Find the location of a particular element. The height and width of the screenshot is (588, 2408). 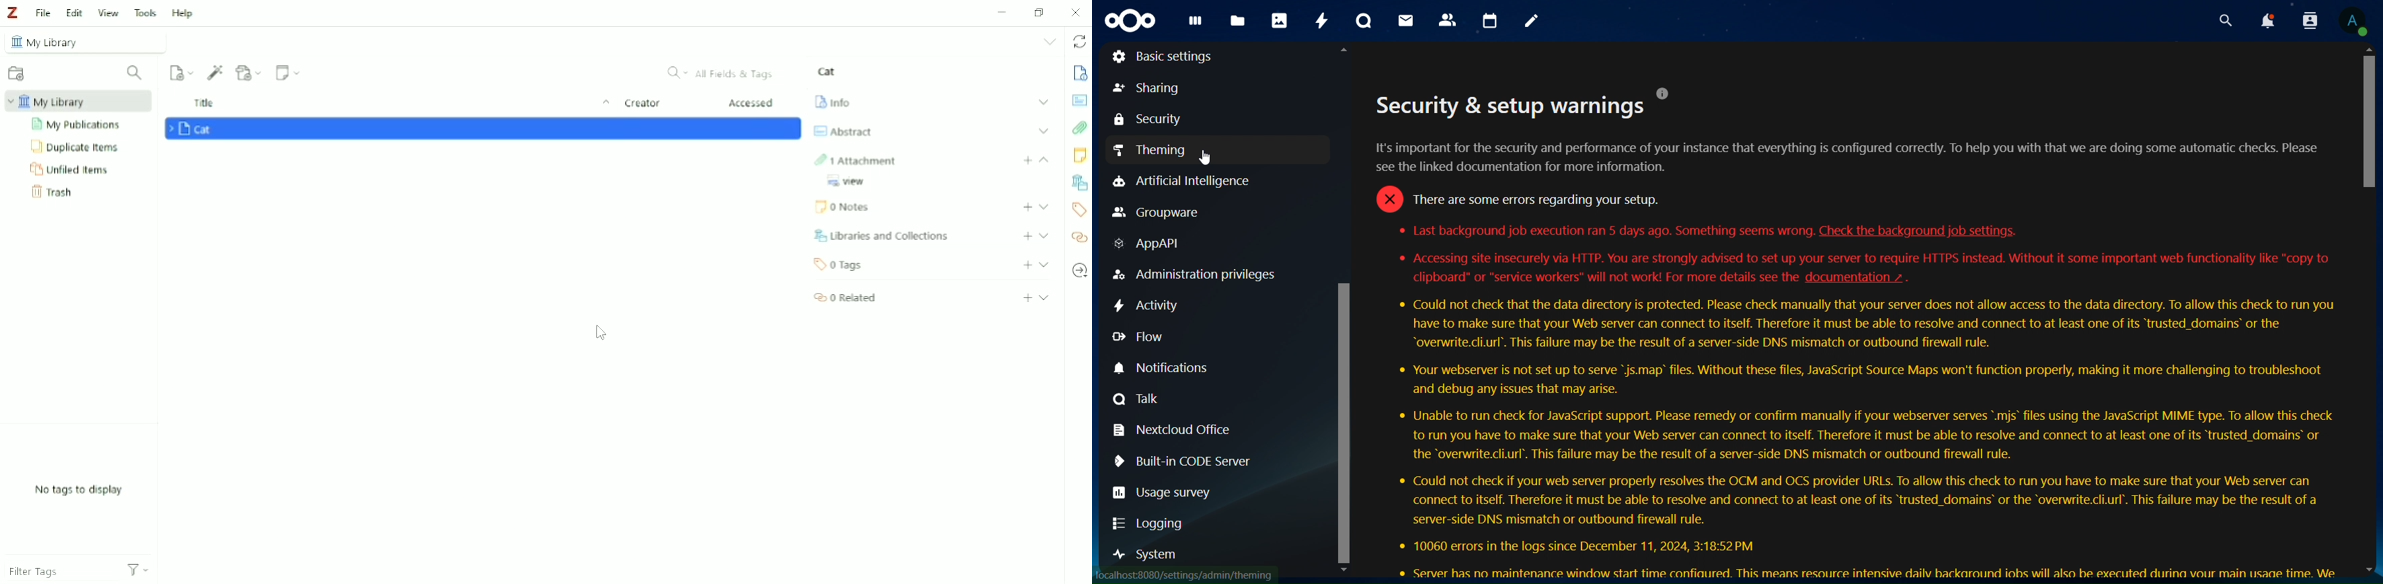

activity is located at coordinates (1148, 305).